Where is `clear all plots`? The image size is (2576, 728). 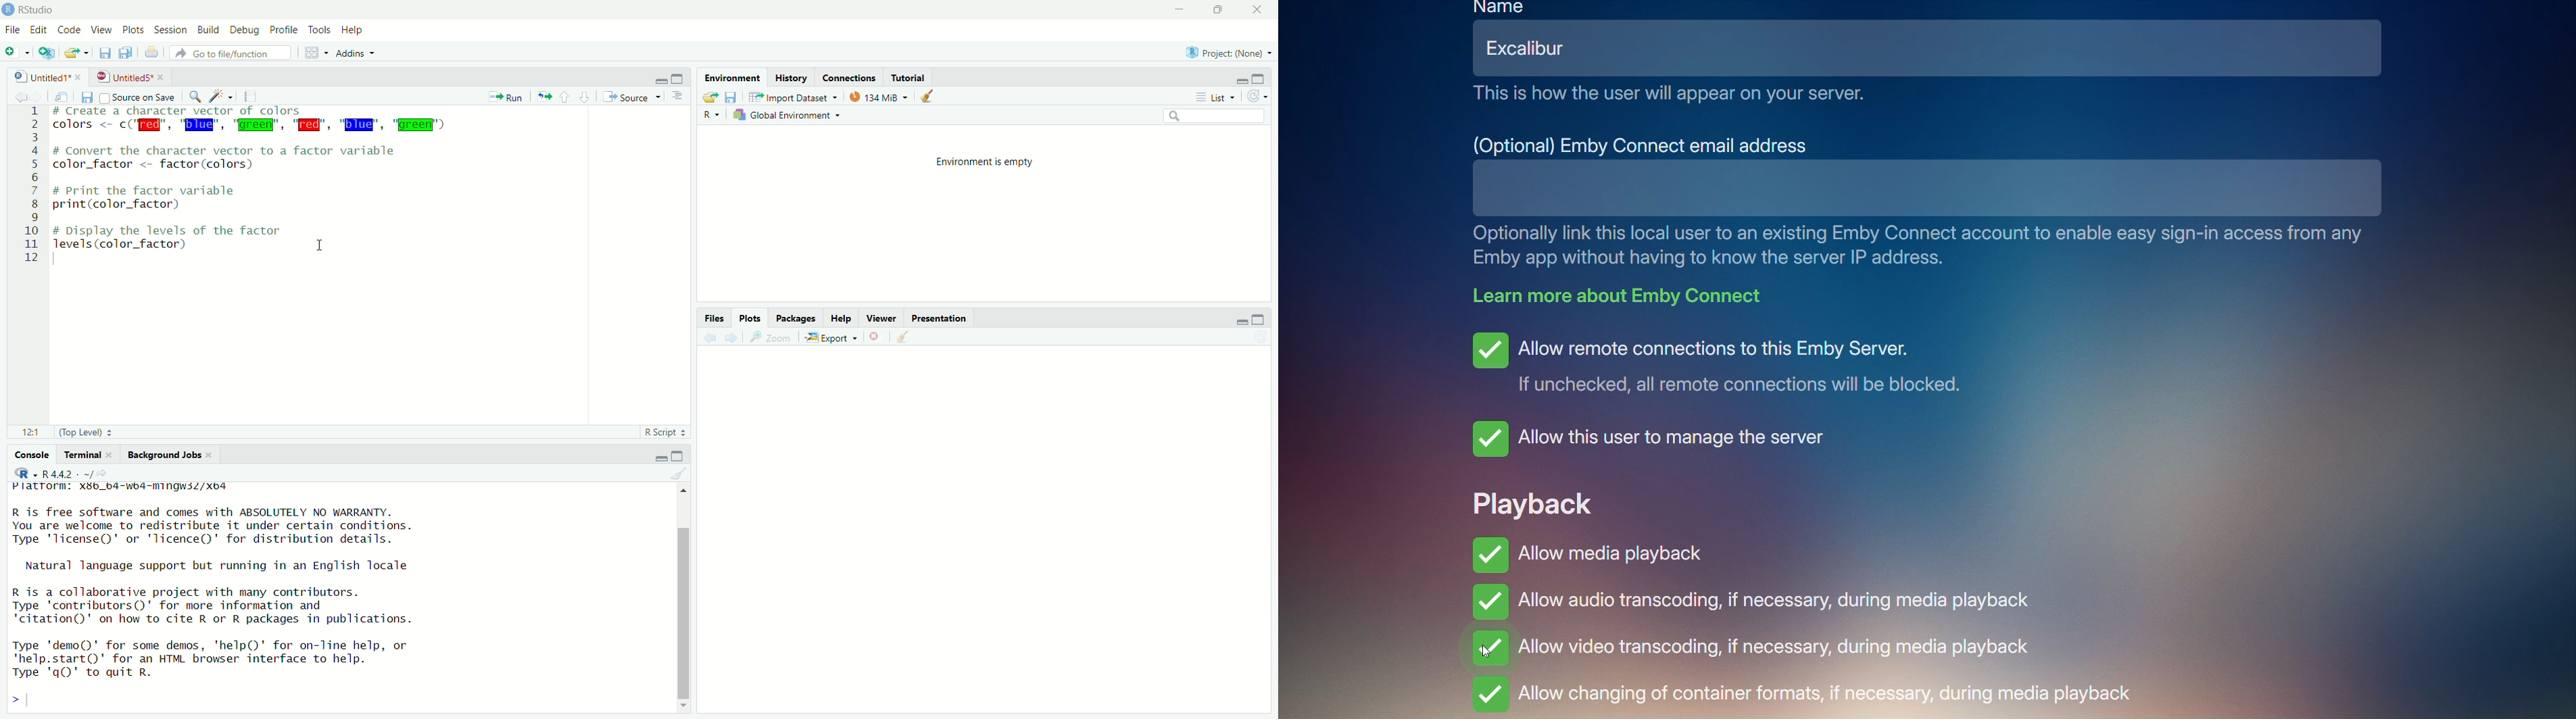 clear all plots is located at coordinates (902, 338).